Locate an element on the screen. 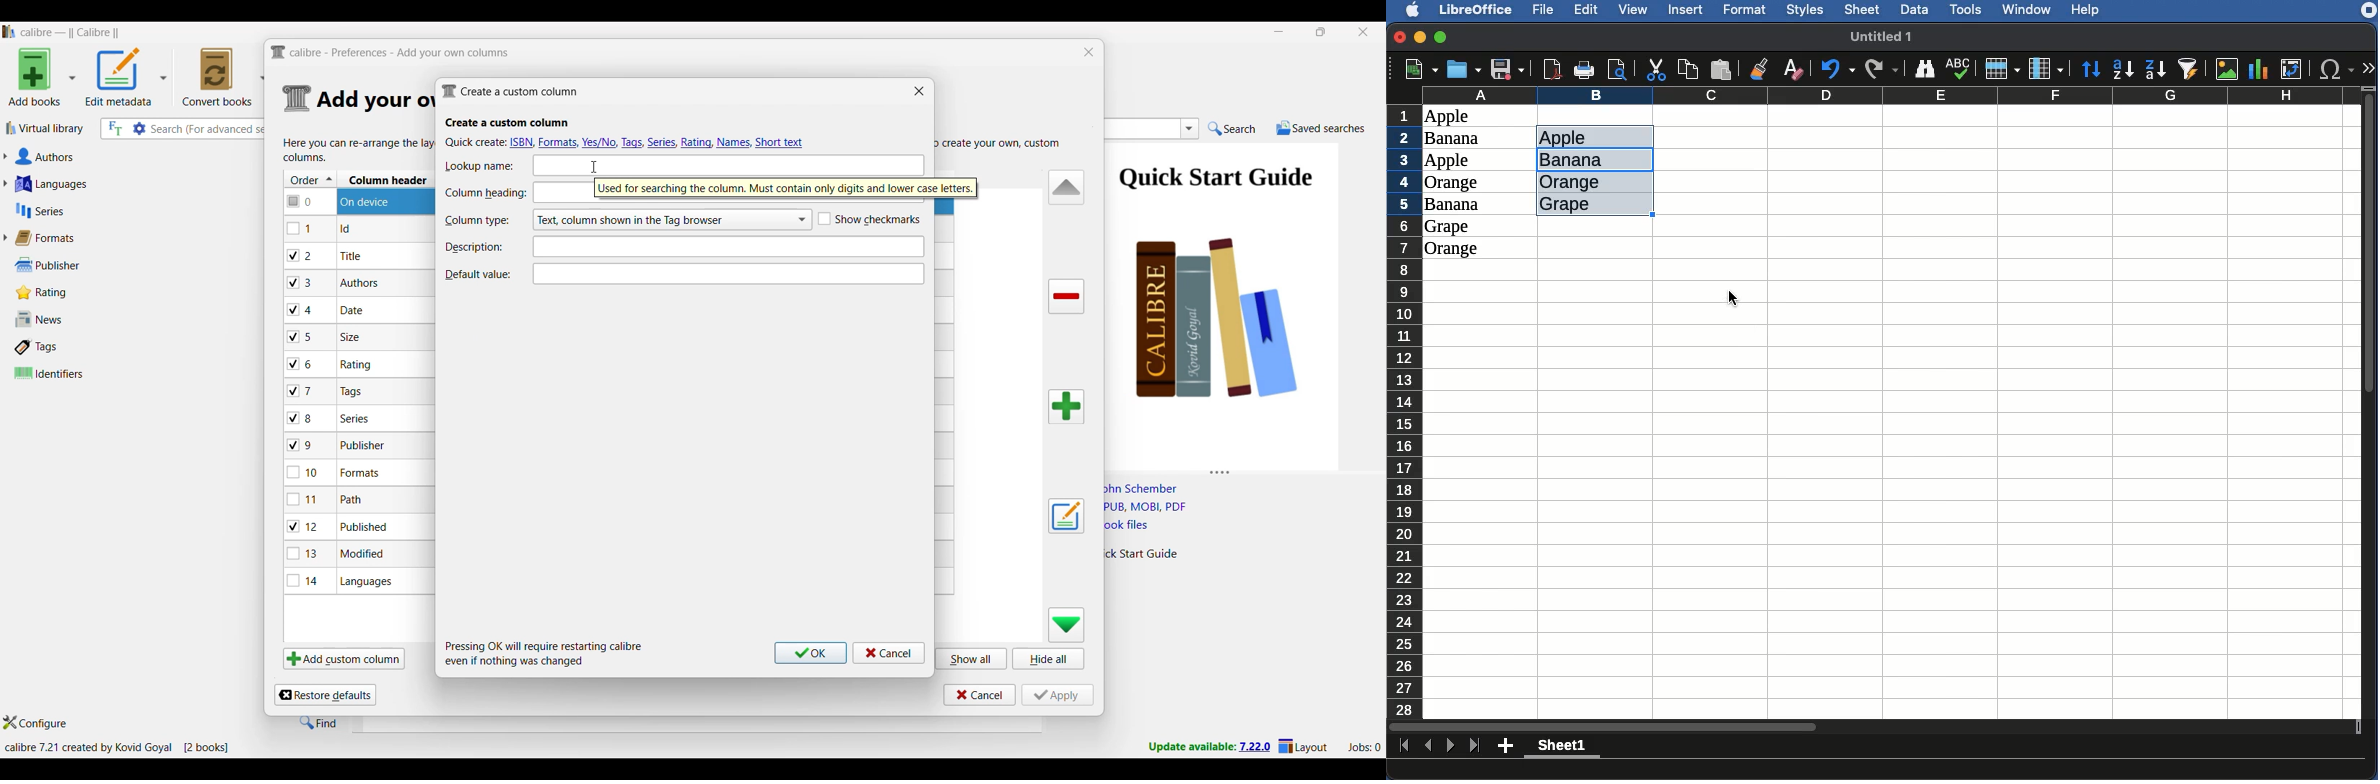 This screenshot has height=784, width=2380. Scroll is located at coordinates (2371, 407).